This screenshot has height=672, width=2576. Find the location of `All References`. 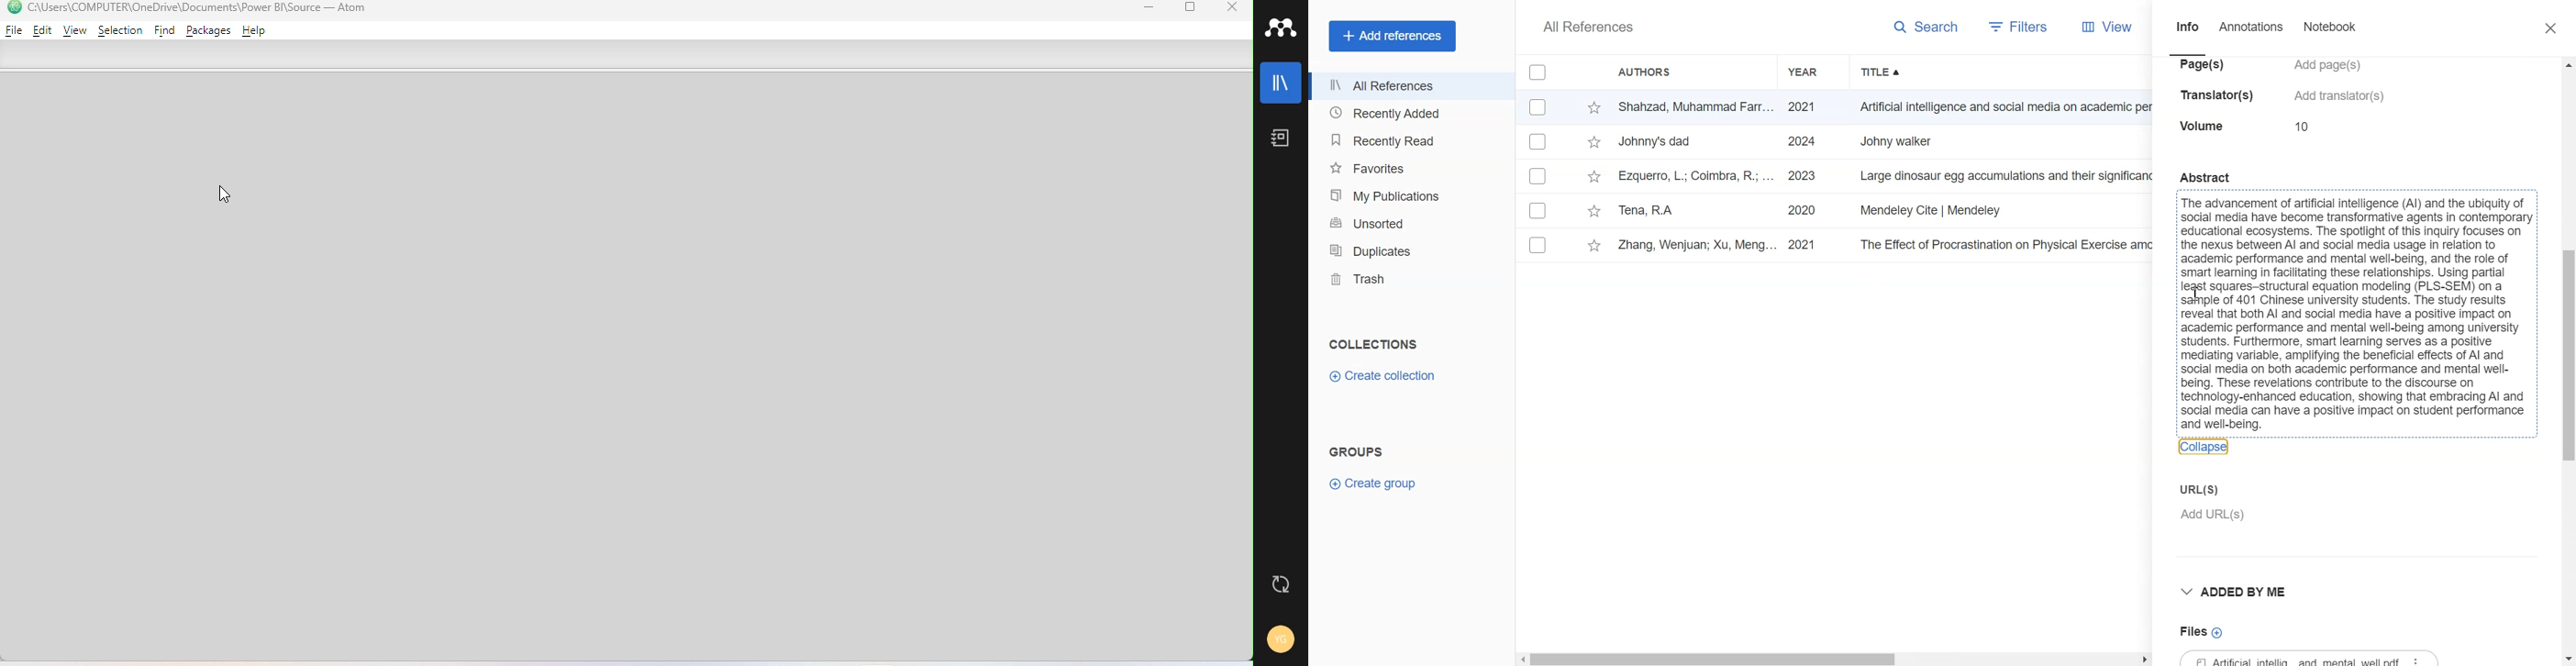

All References is located at coordinates (1601, 26).